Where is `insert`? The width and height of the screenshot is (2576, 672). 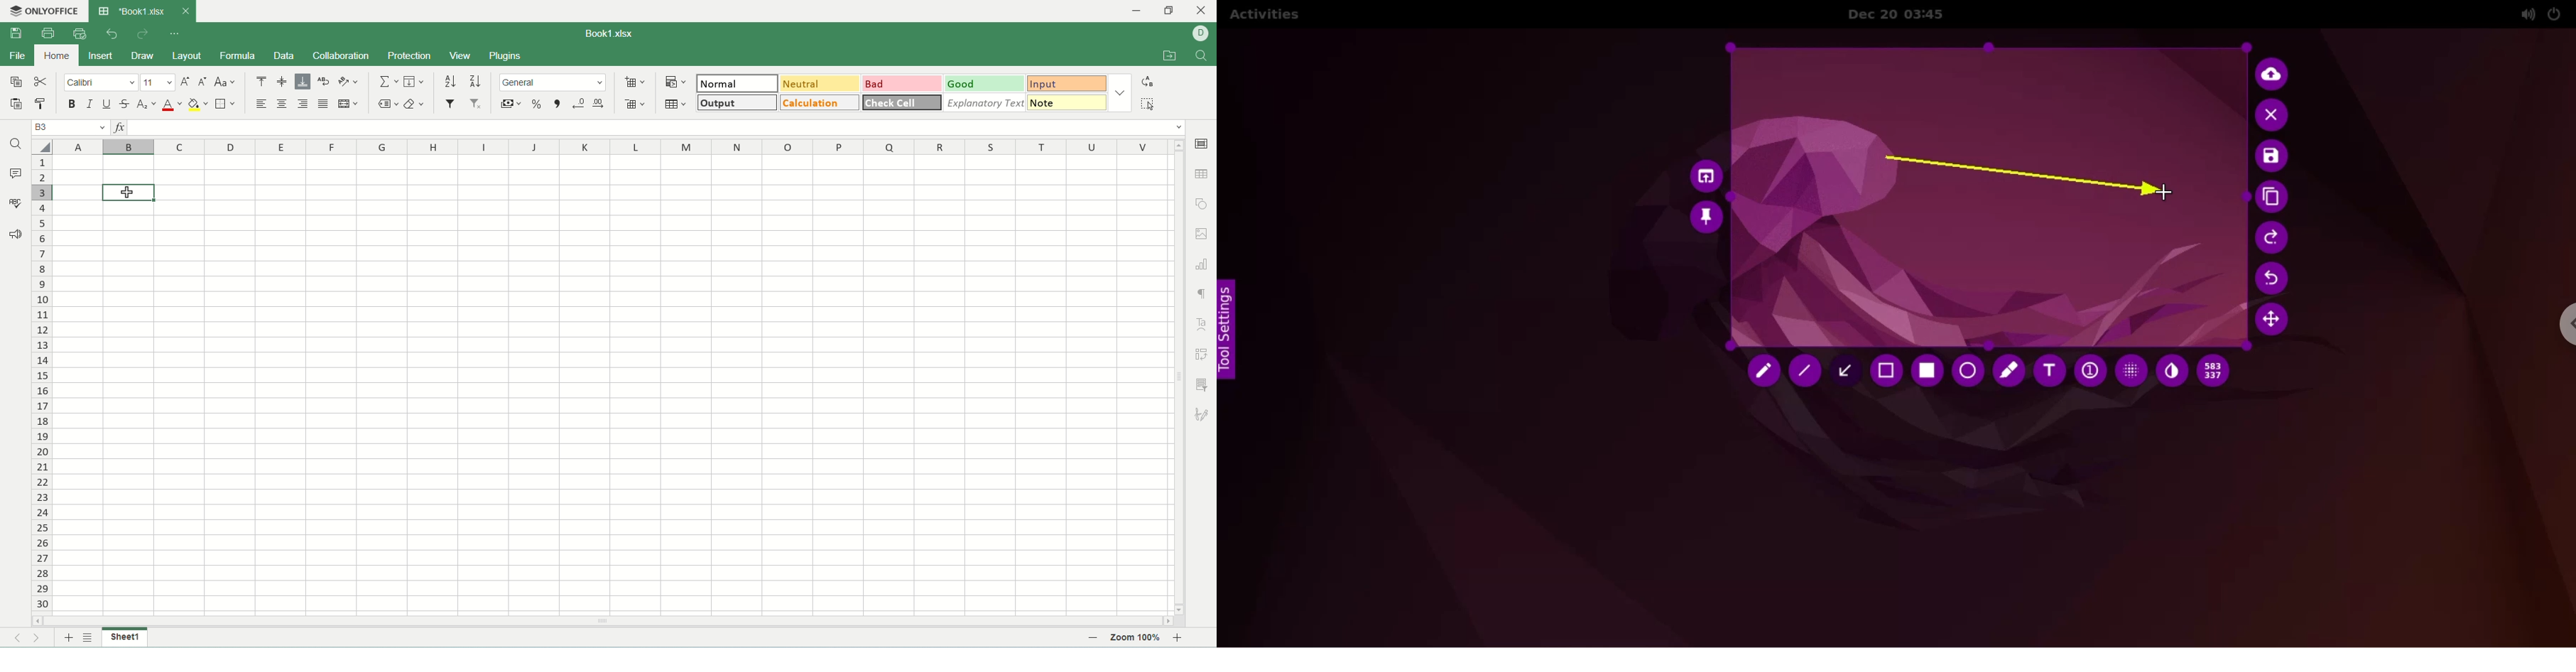
insert is located at coordinates (101, 57).